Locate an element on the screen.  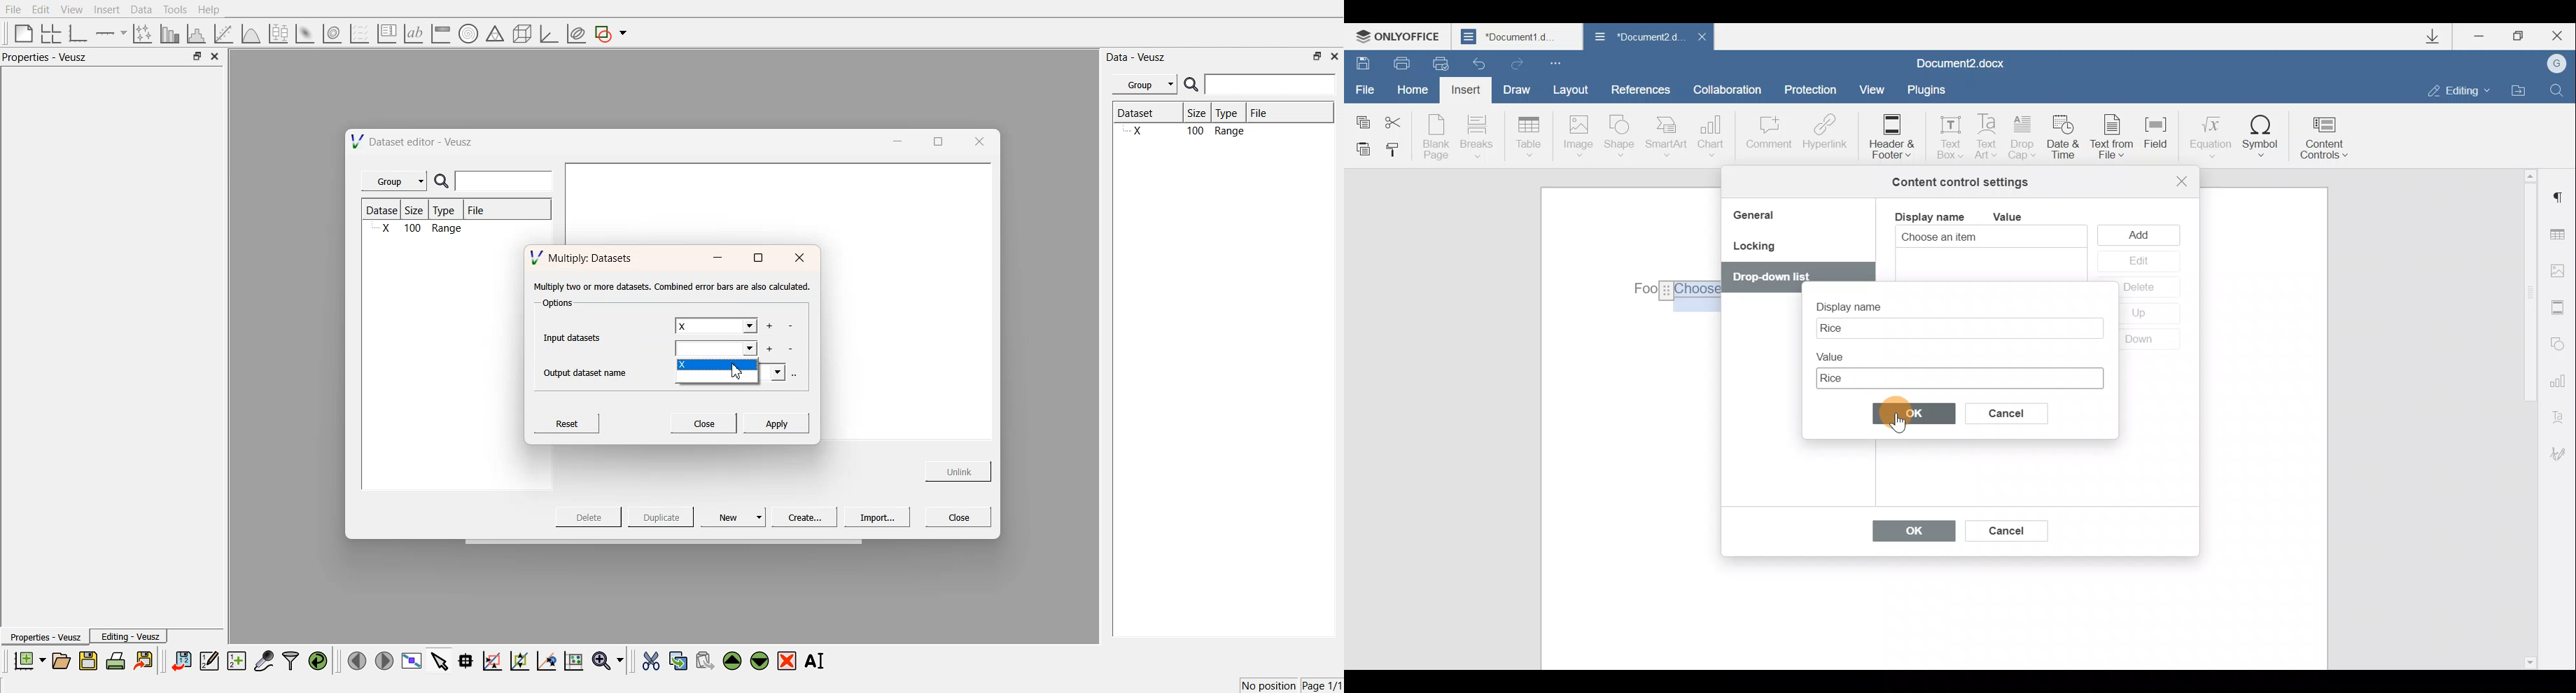
Paste is located at coordinates (1358, 148).